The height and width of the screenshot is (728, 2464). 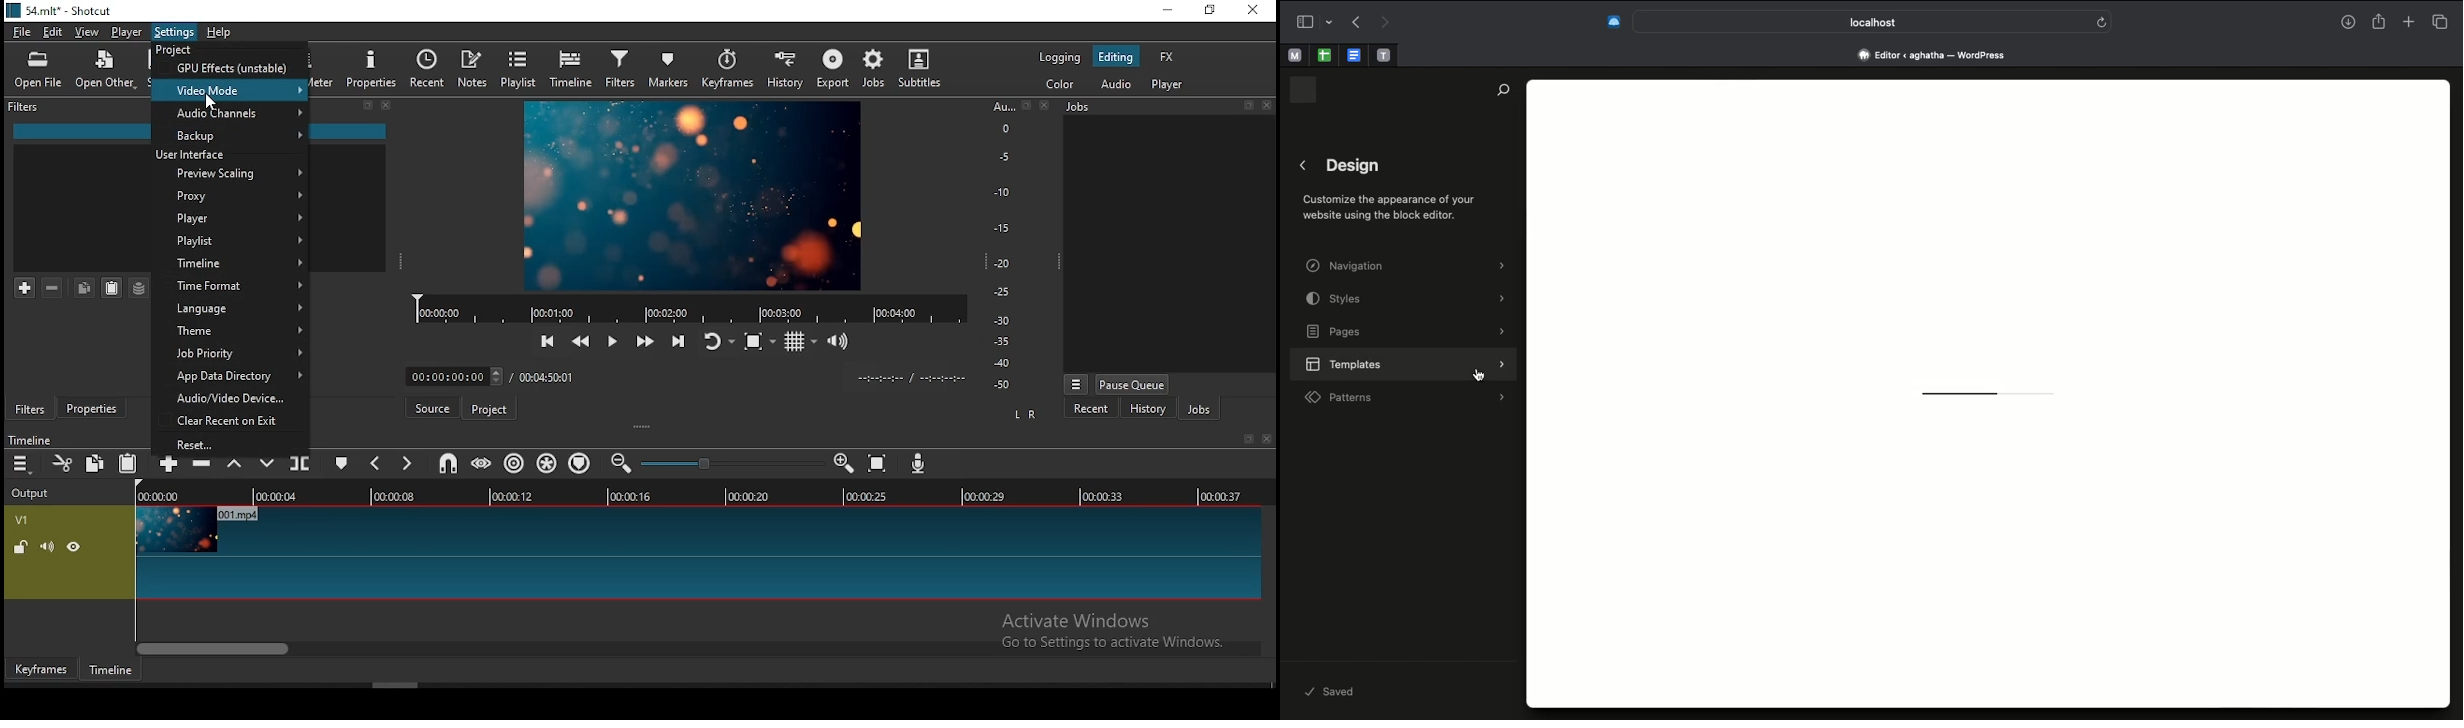 I want to click on user interface, so click(x=196, y=154).